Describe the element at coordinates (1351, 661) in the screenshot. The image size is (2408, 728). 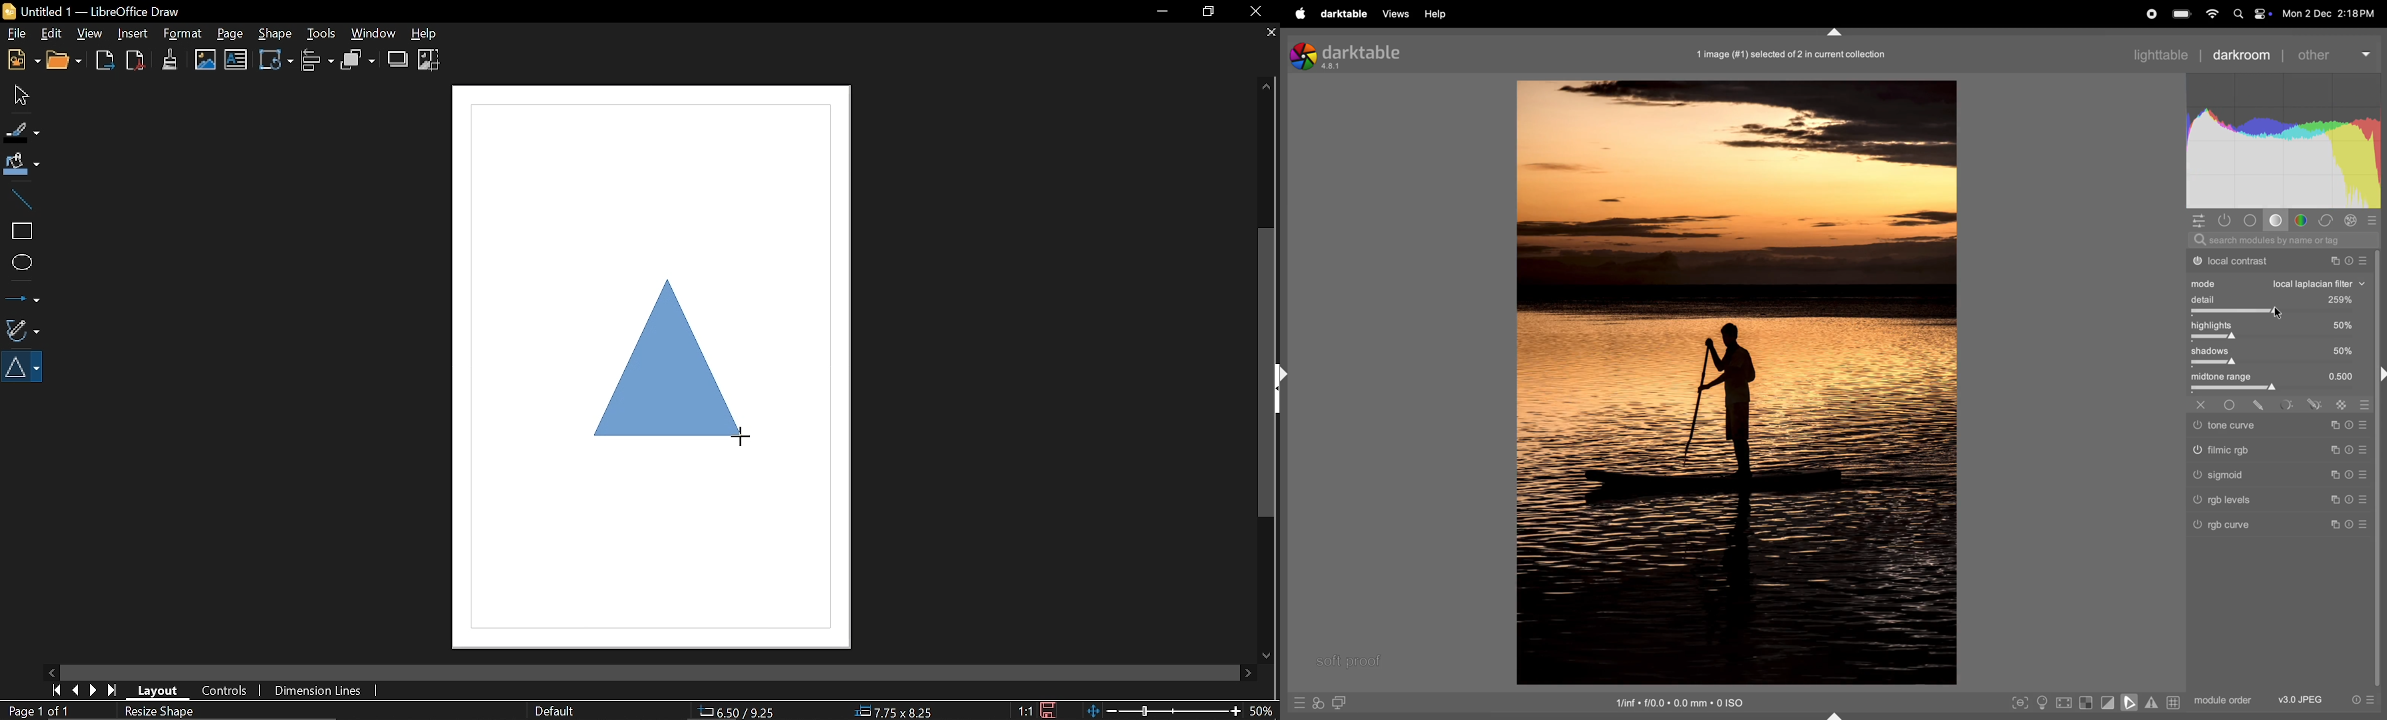
I see `soft proof` at that location.